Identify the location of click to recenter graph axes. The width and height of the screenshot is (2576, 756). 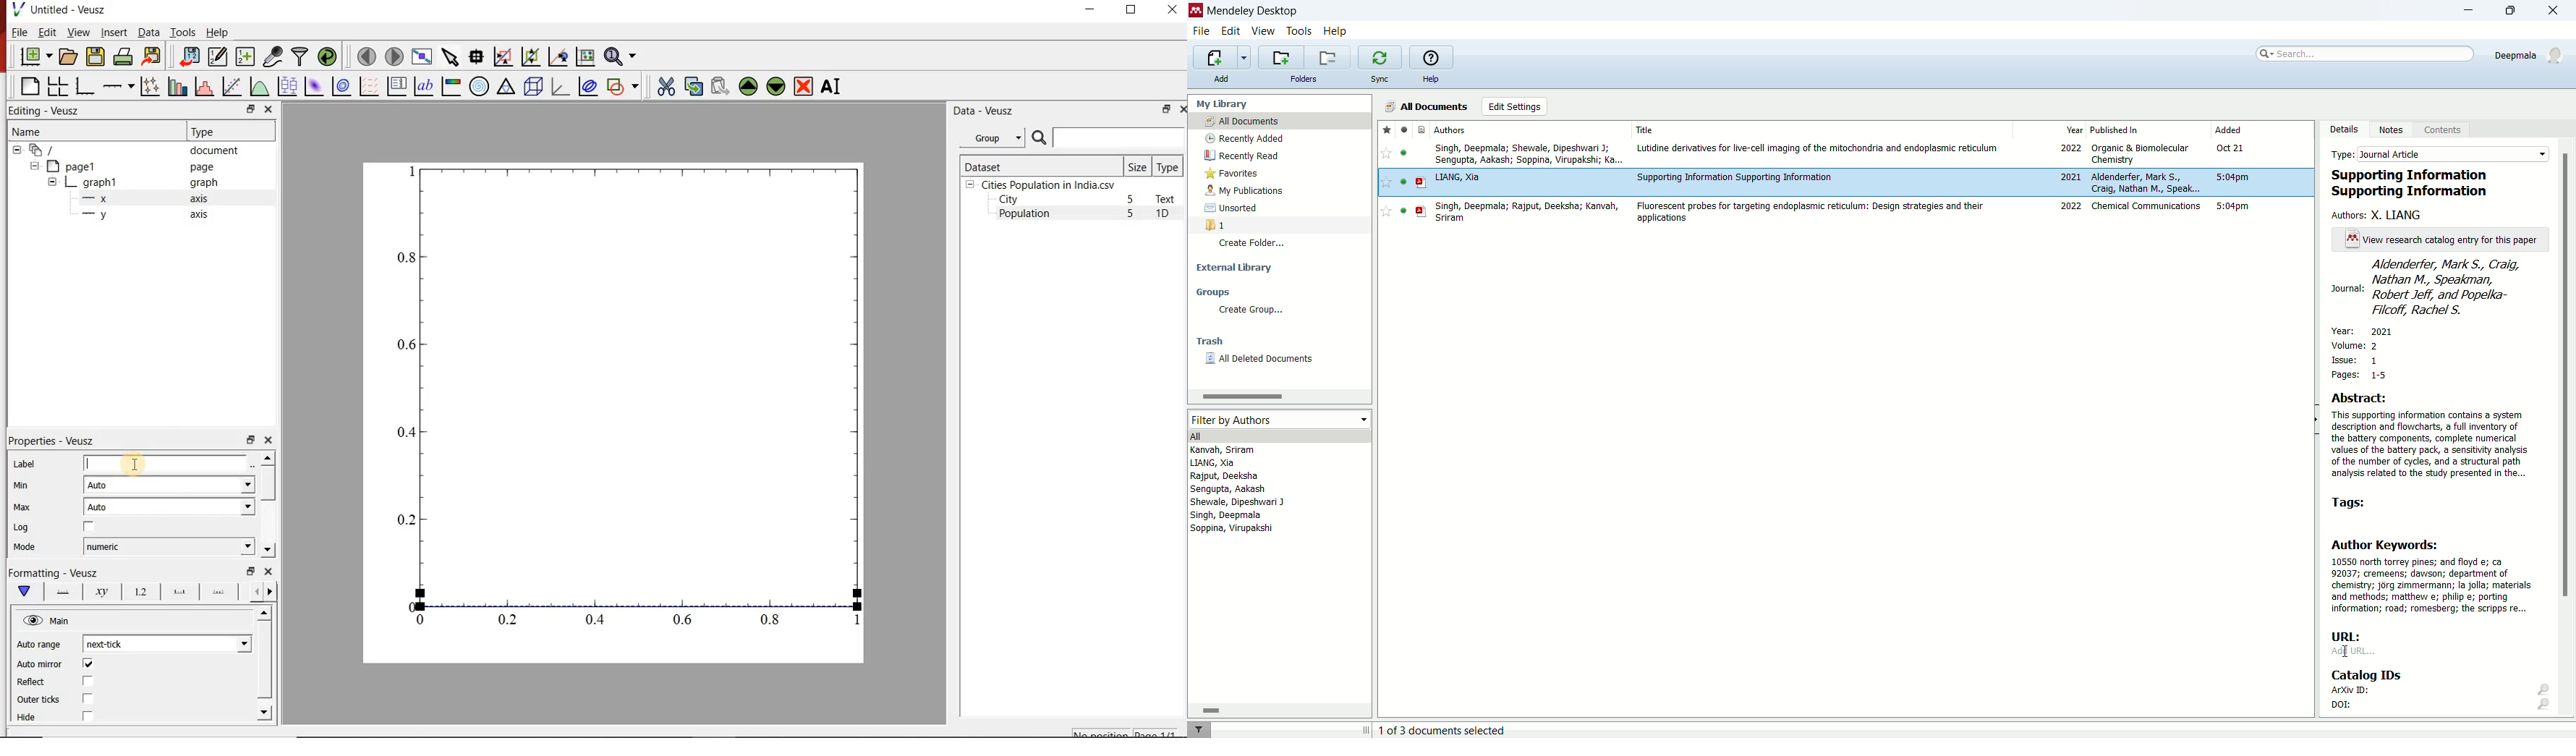
(557, 57).